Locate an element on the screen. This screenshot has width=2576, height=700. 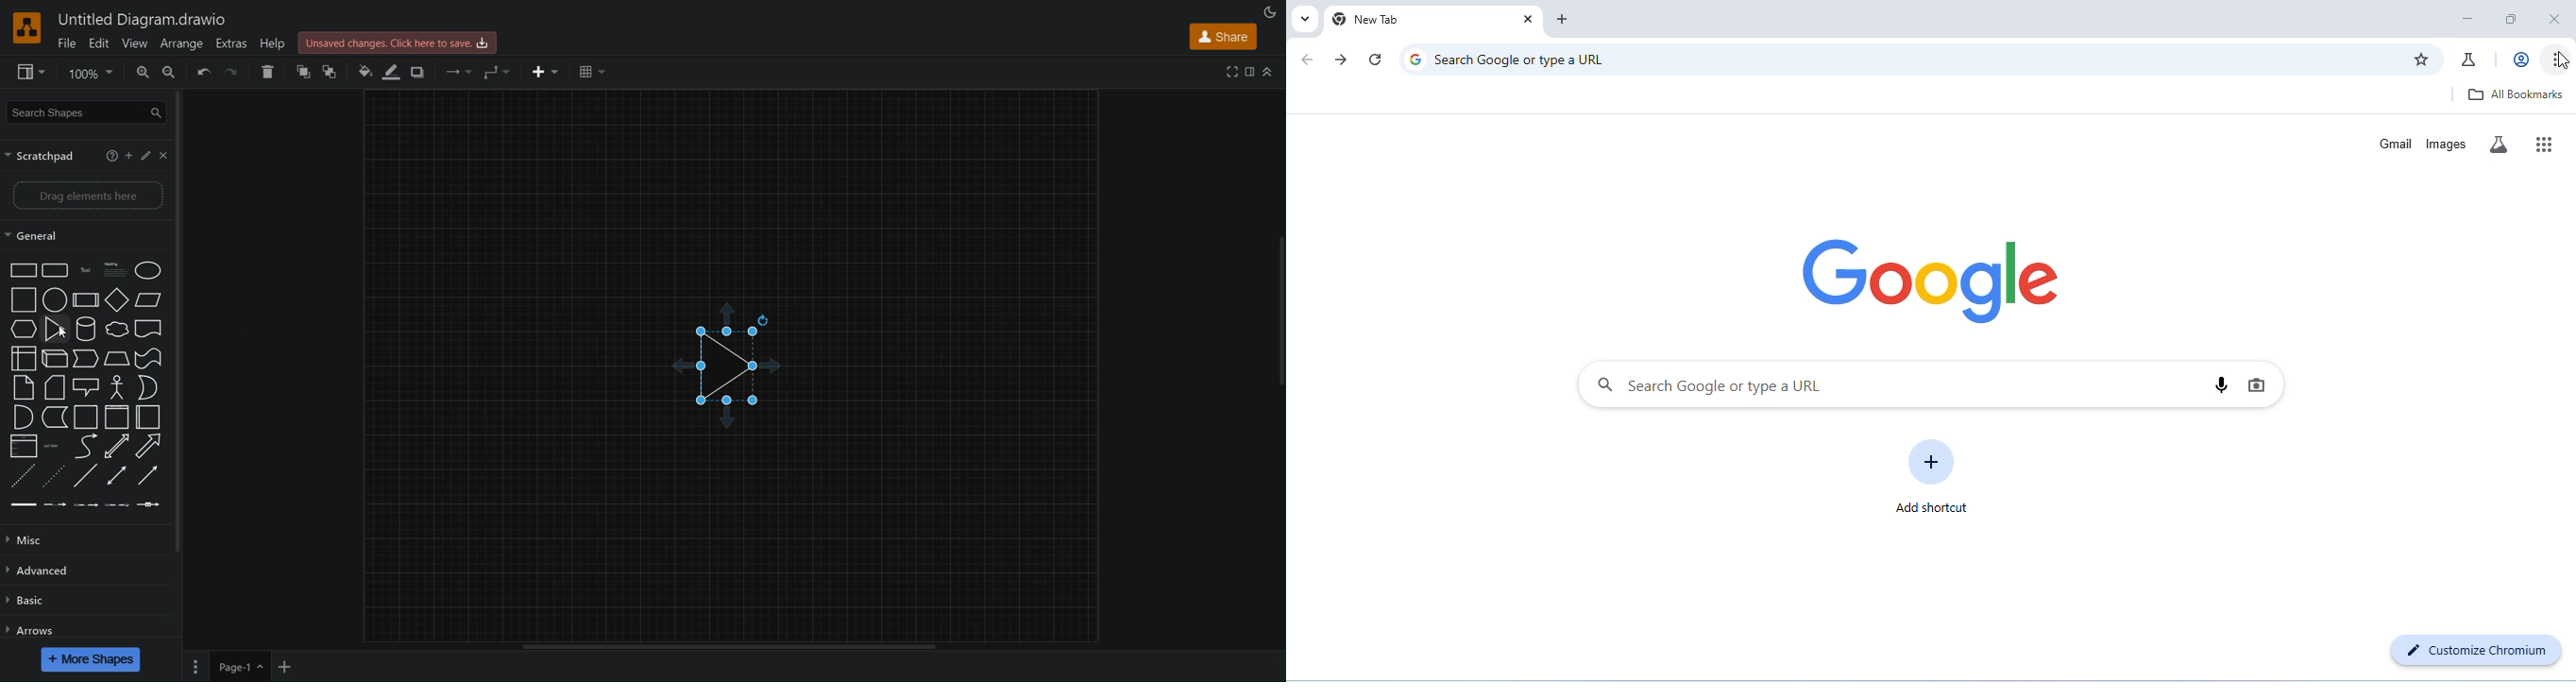
resize is located at coordinates (2509, 19).